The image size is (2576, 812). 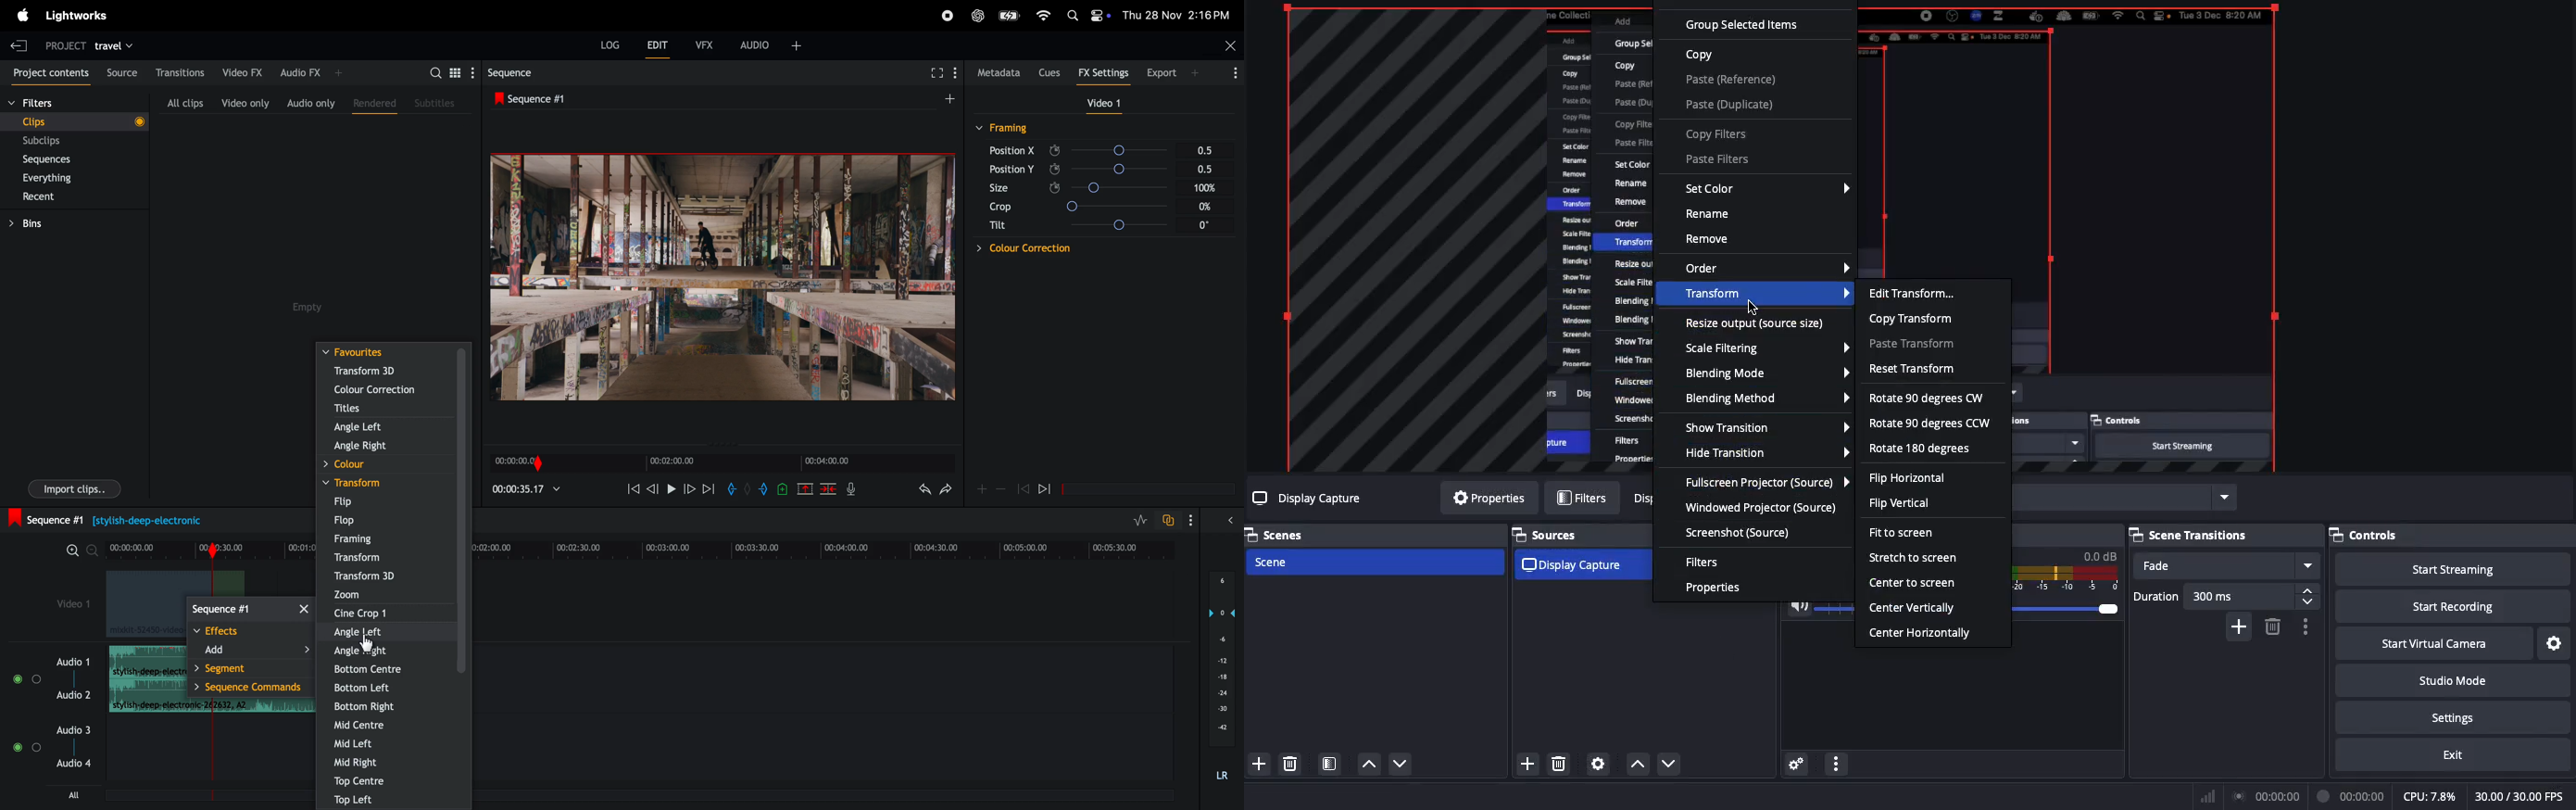 I want to click on Copy filters, so click(x=1715, y=135).